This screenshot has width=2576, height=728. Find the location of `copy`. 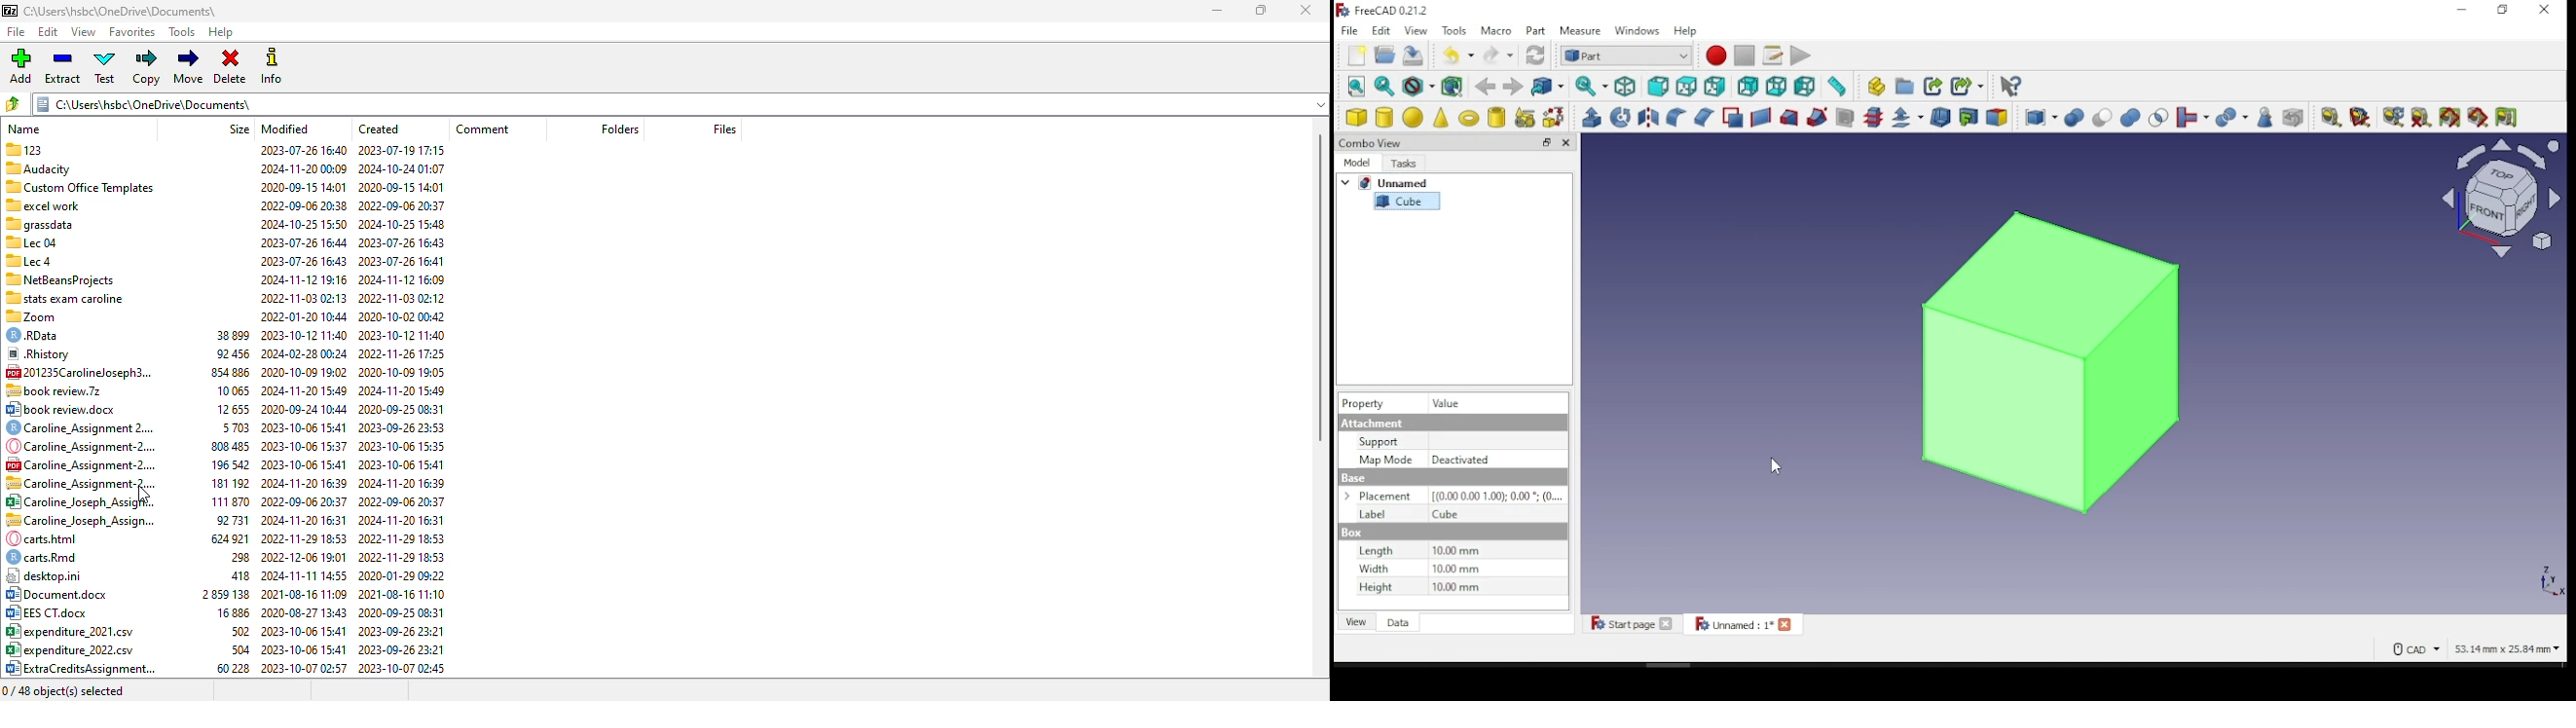

copy is located at coordinates (146, 67).